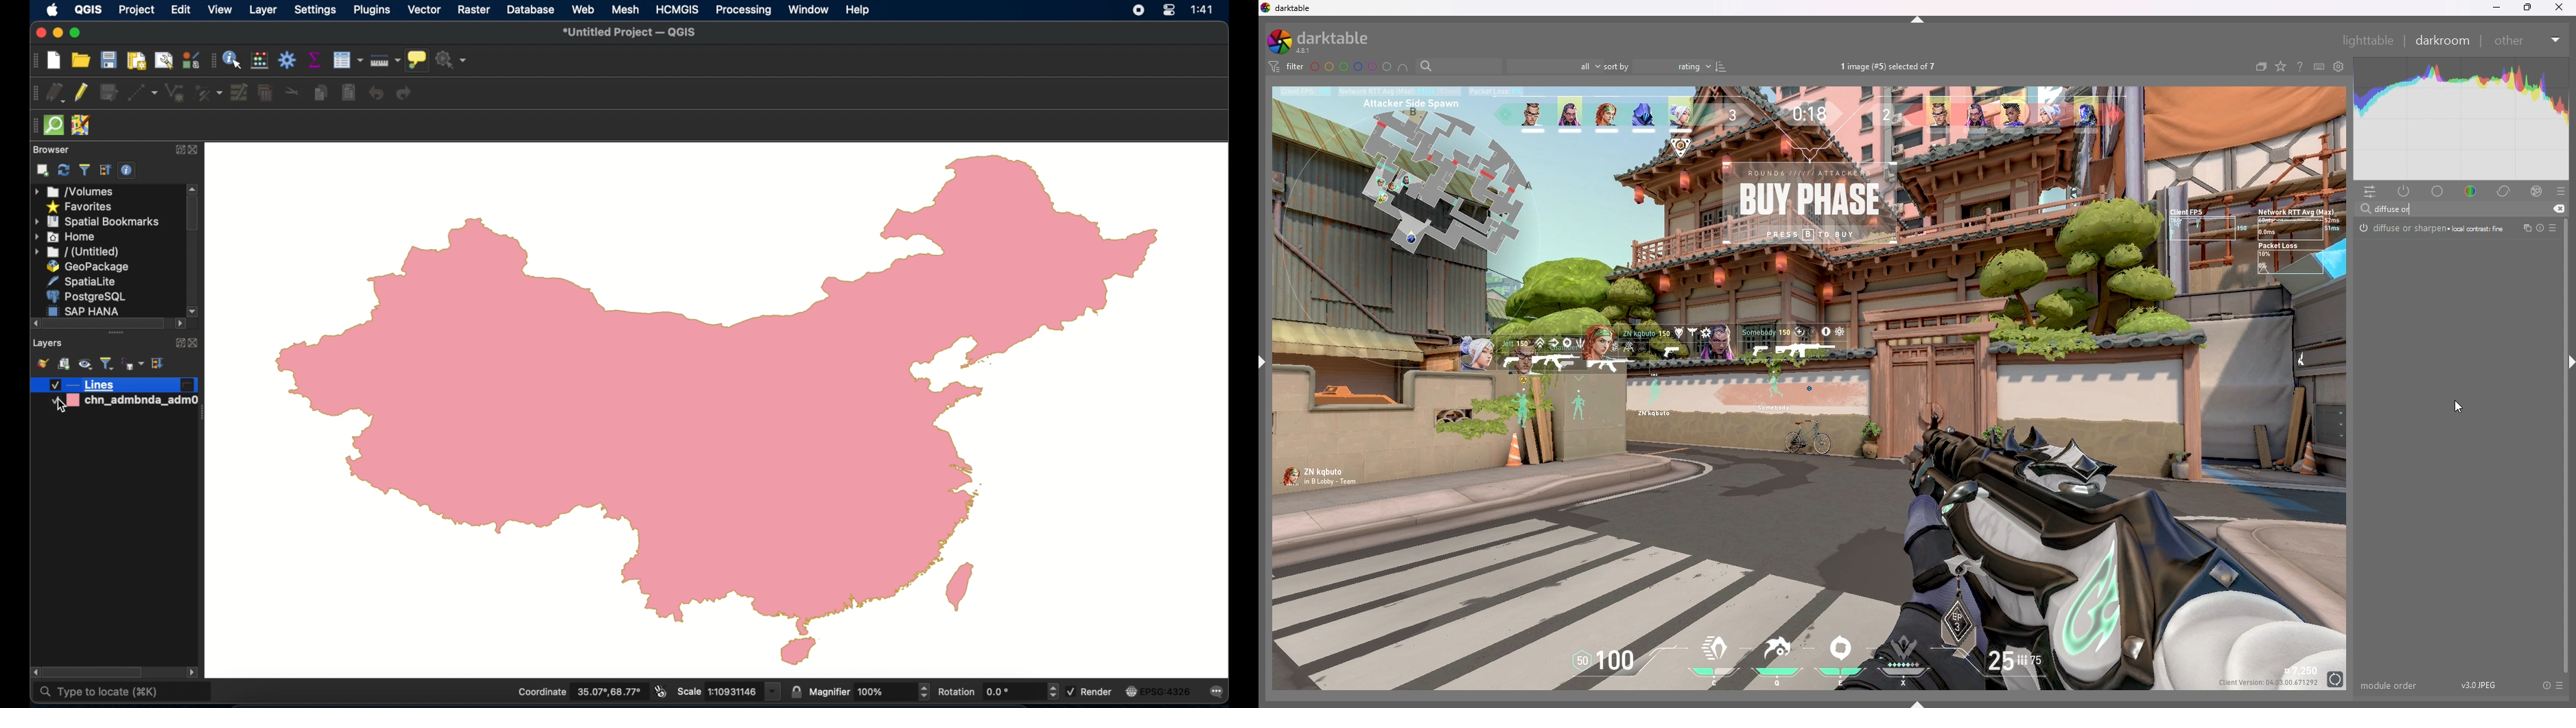  What do you see at coordinates (2370, 191) in the screenshot?
I see `quick access panel` at bounding box center [2370, 191].